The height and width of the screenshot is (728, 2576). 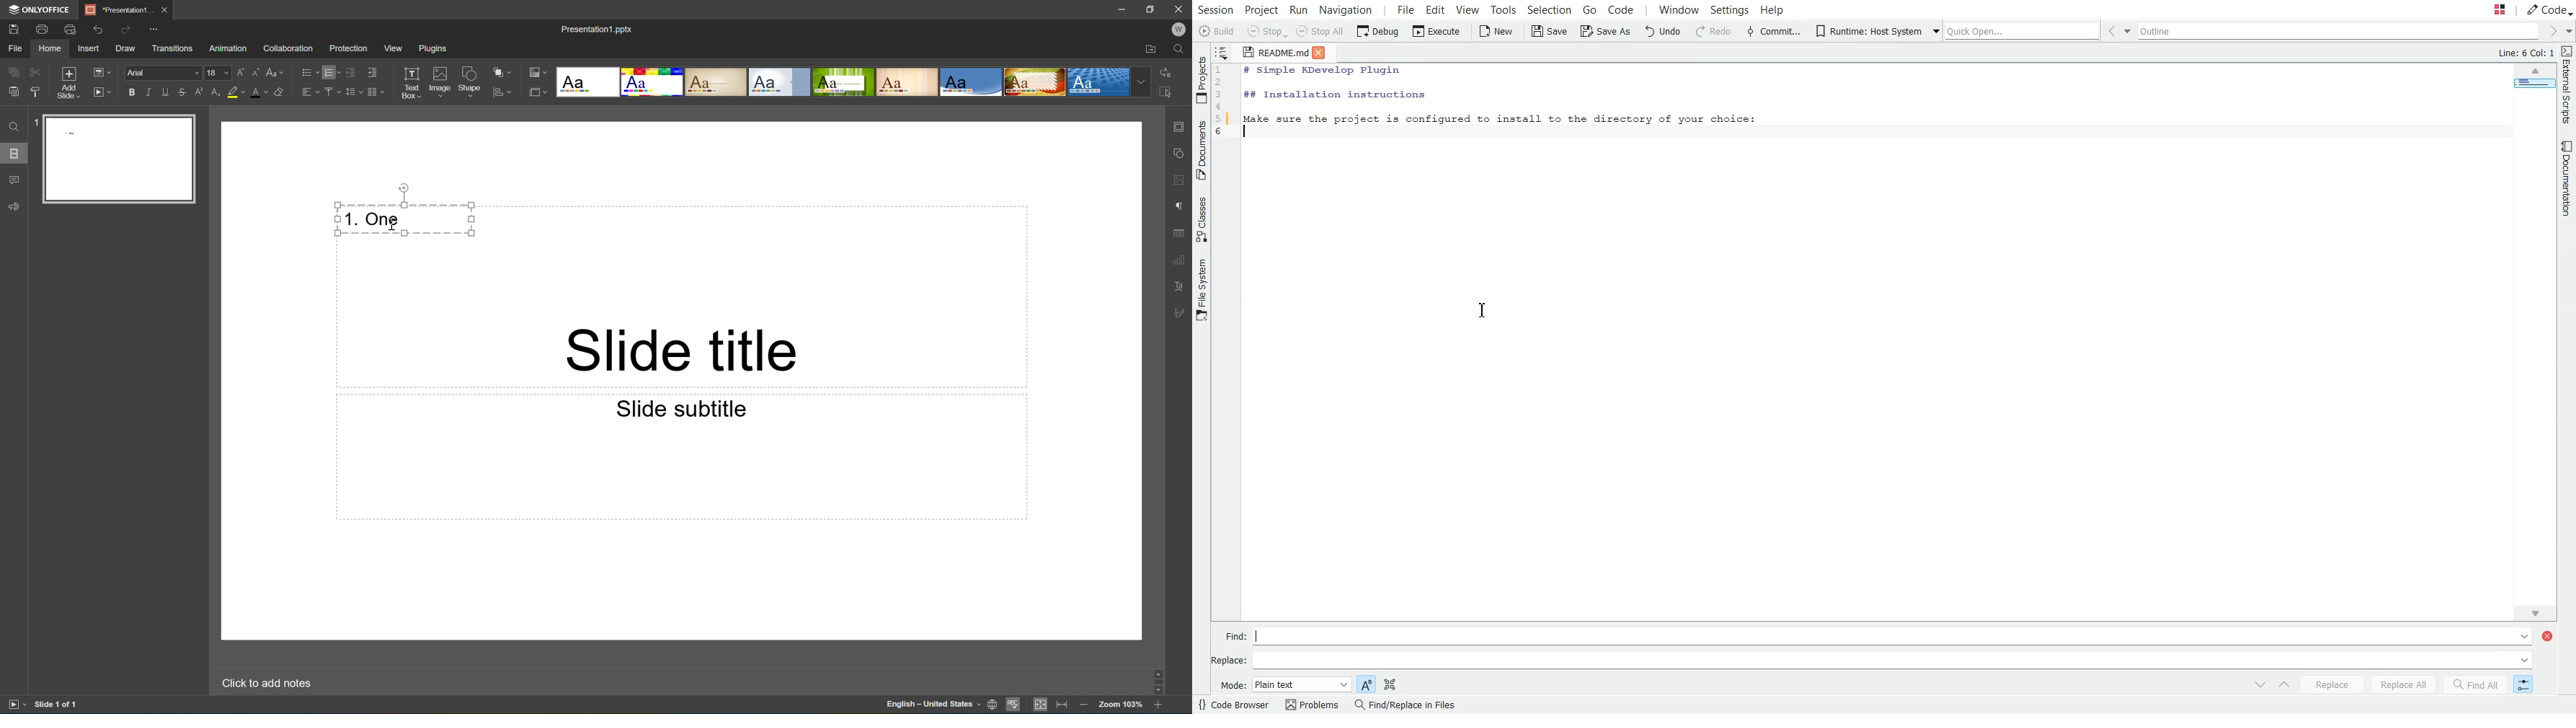 I want to click on Transitions, so click(x=173, y=48).